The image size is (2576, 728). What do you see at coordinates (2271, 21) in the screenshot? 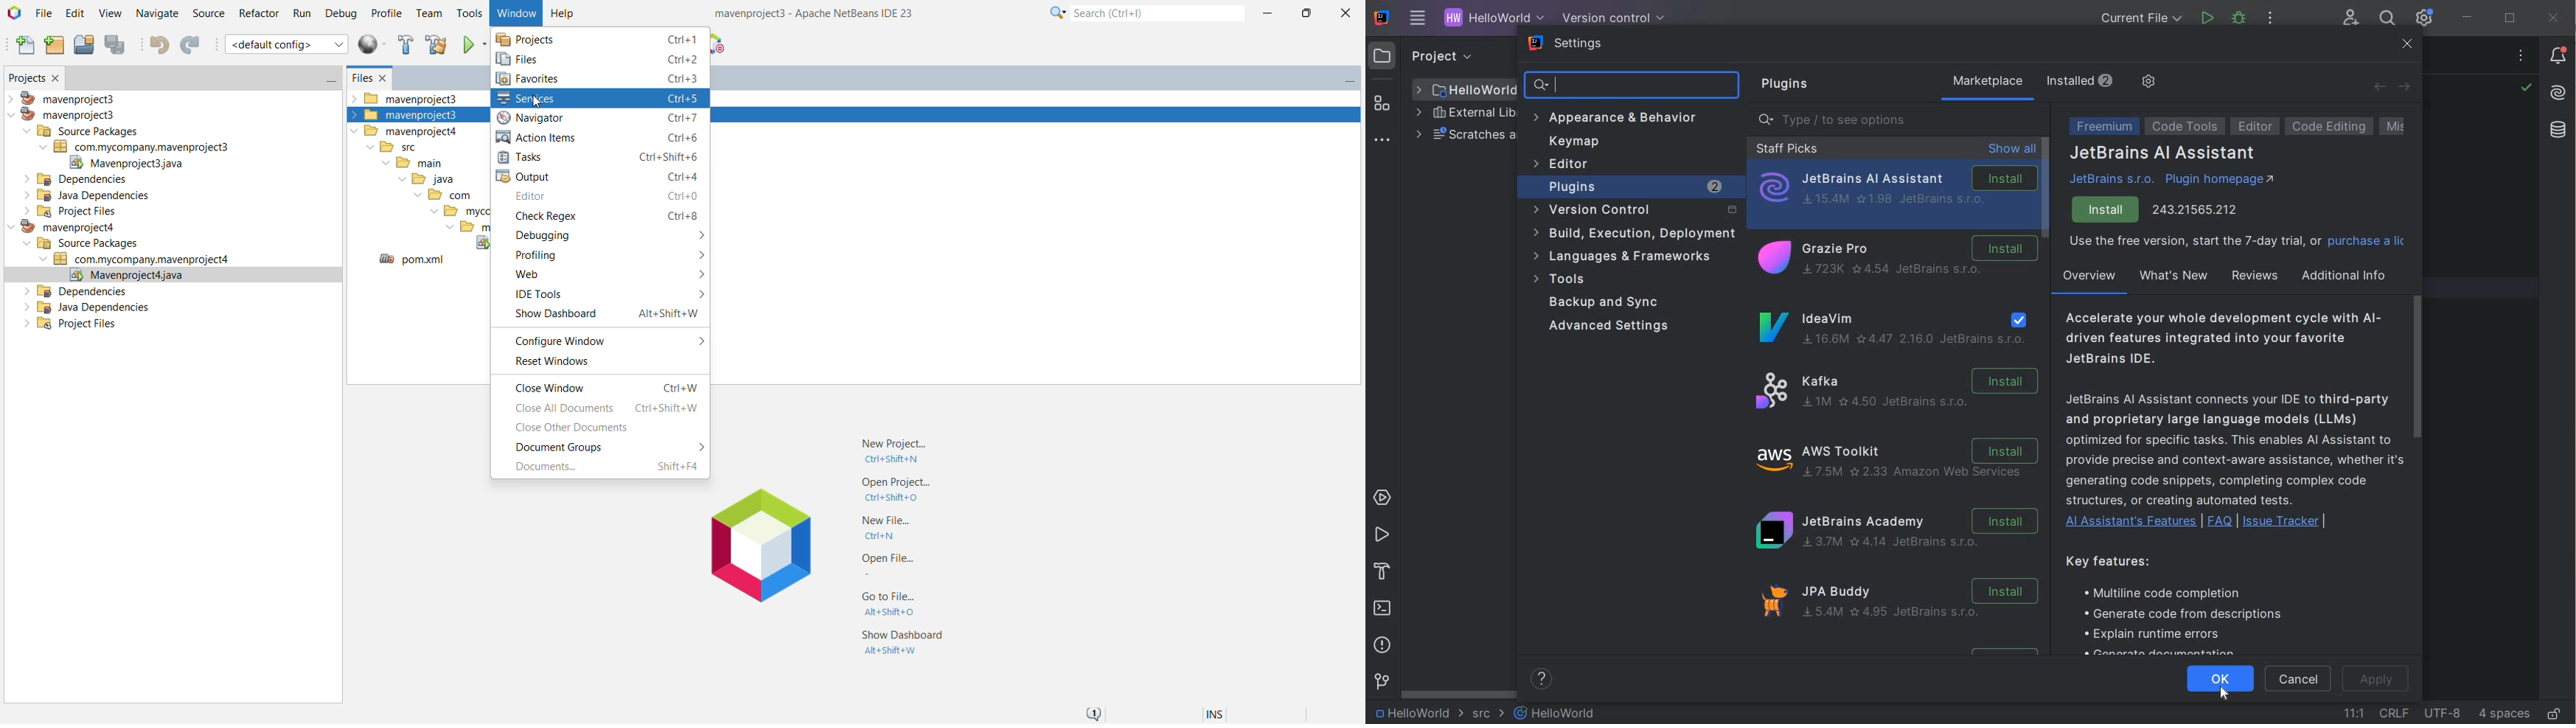
I see `MORE ACTIONS` at bounding box center [2271, 21].